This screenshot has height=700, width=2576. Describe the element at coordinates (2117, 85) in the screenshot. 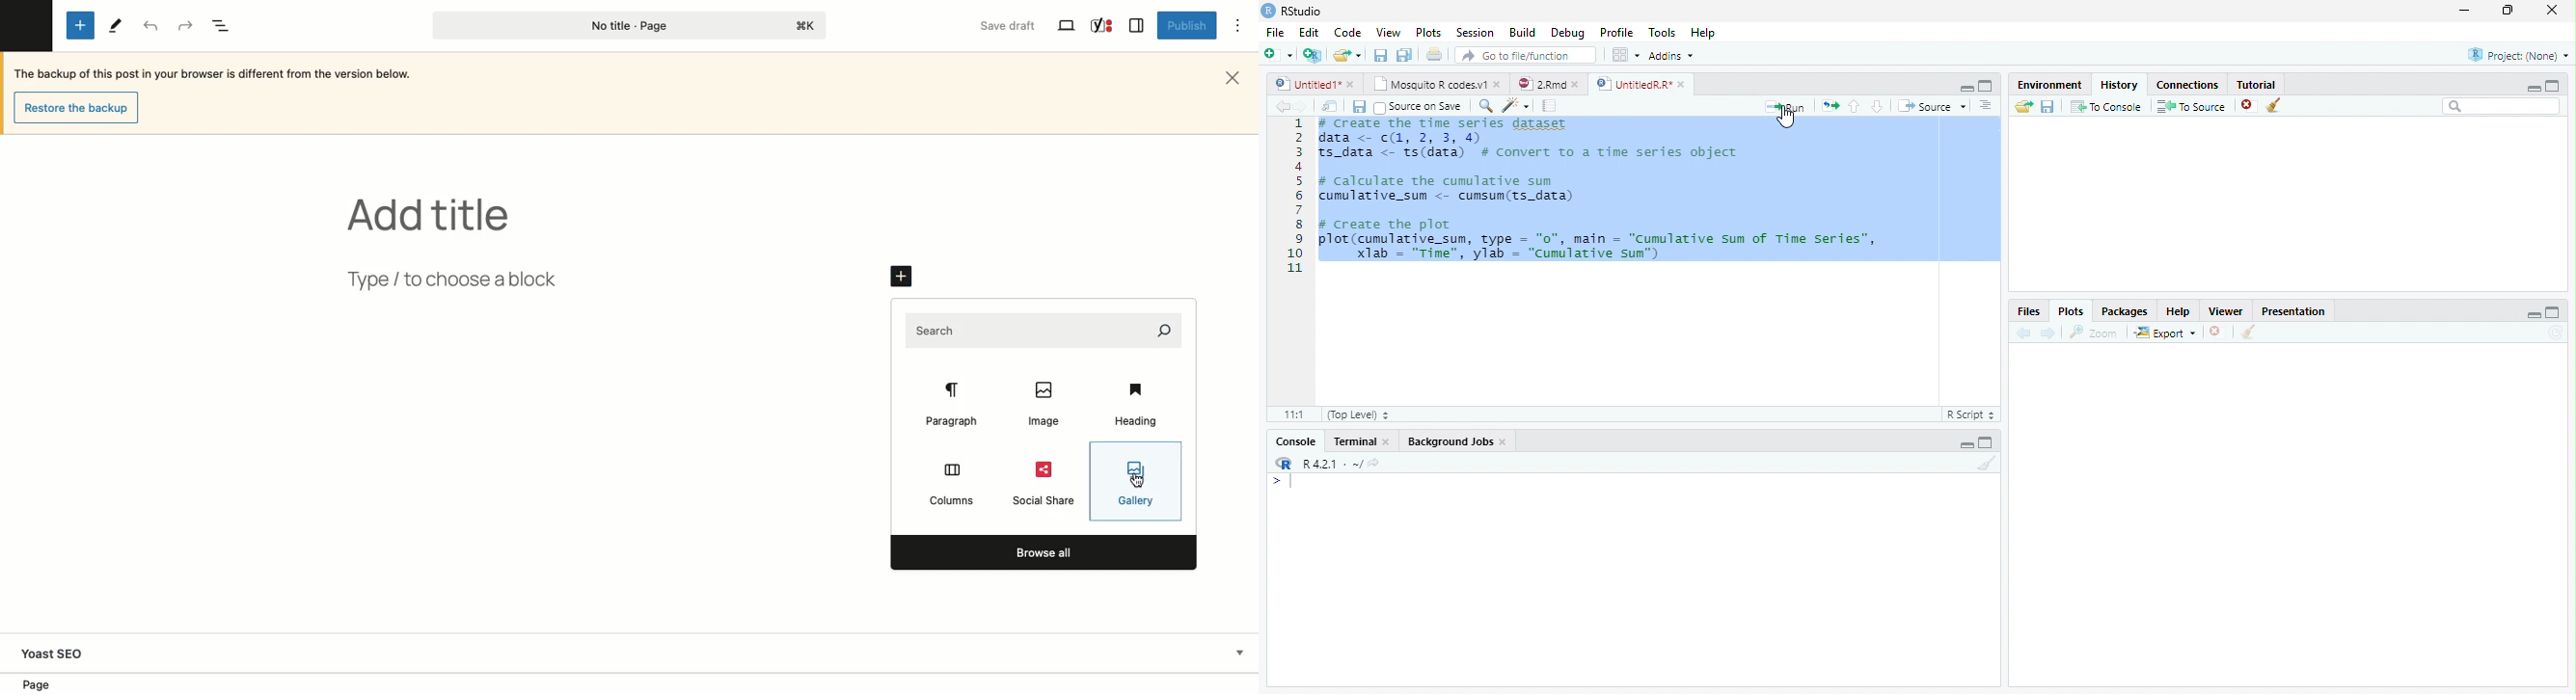

I see `History` at that location.